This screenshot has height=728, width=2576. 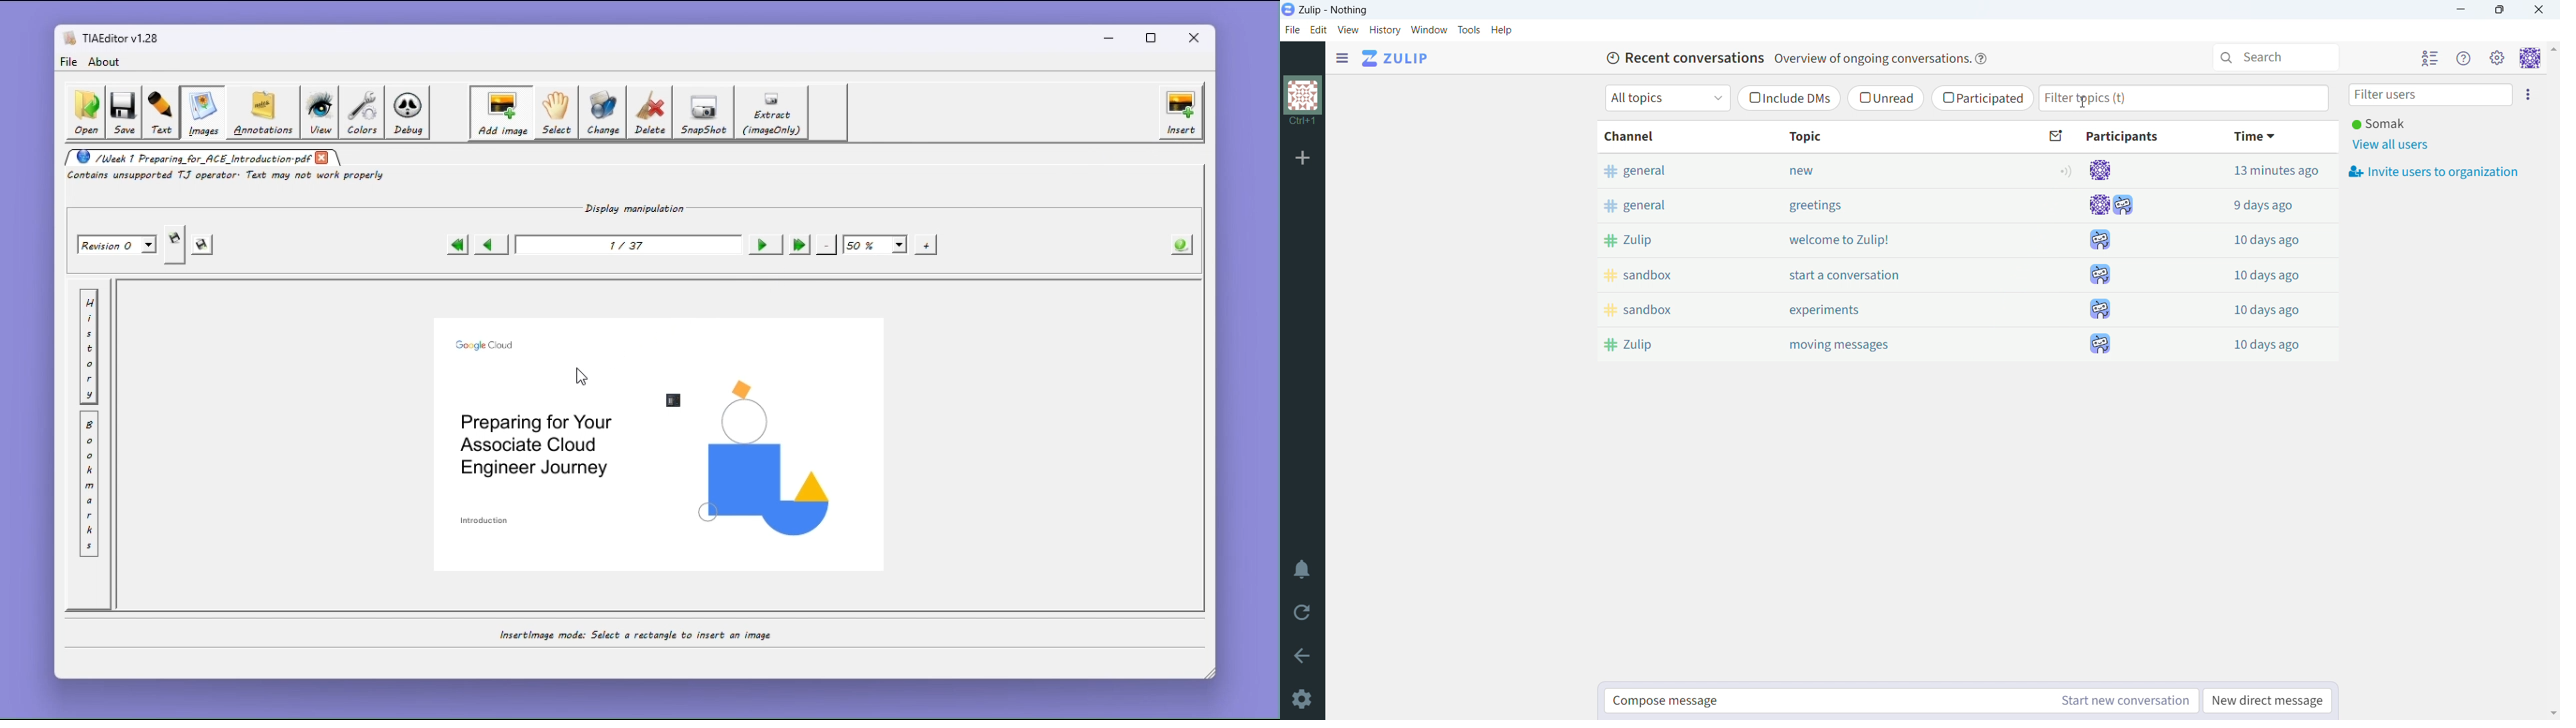 I want to click on 9 days ago, so click(x=2252, y=203).